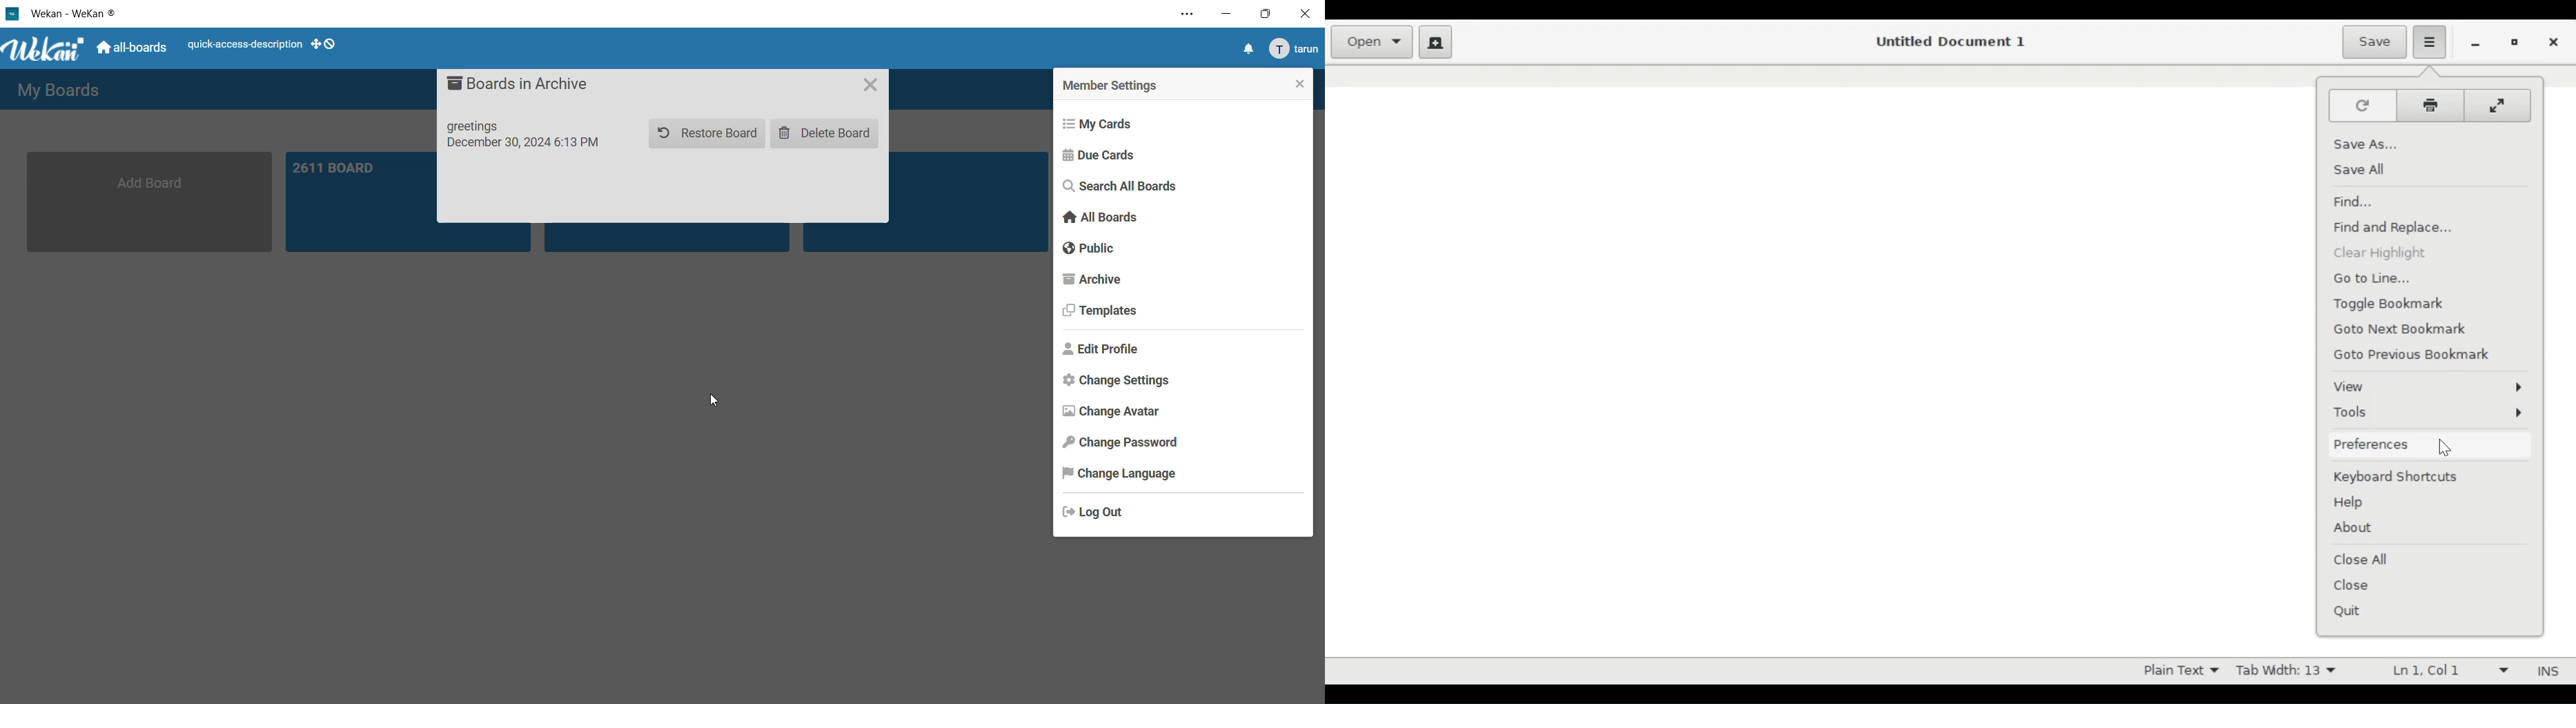 Image resolution: width=2576 pixels, height=728 pixels. Describe the element at coordinates (1099, 514) in the screenshot. I see `log out` at that location.